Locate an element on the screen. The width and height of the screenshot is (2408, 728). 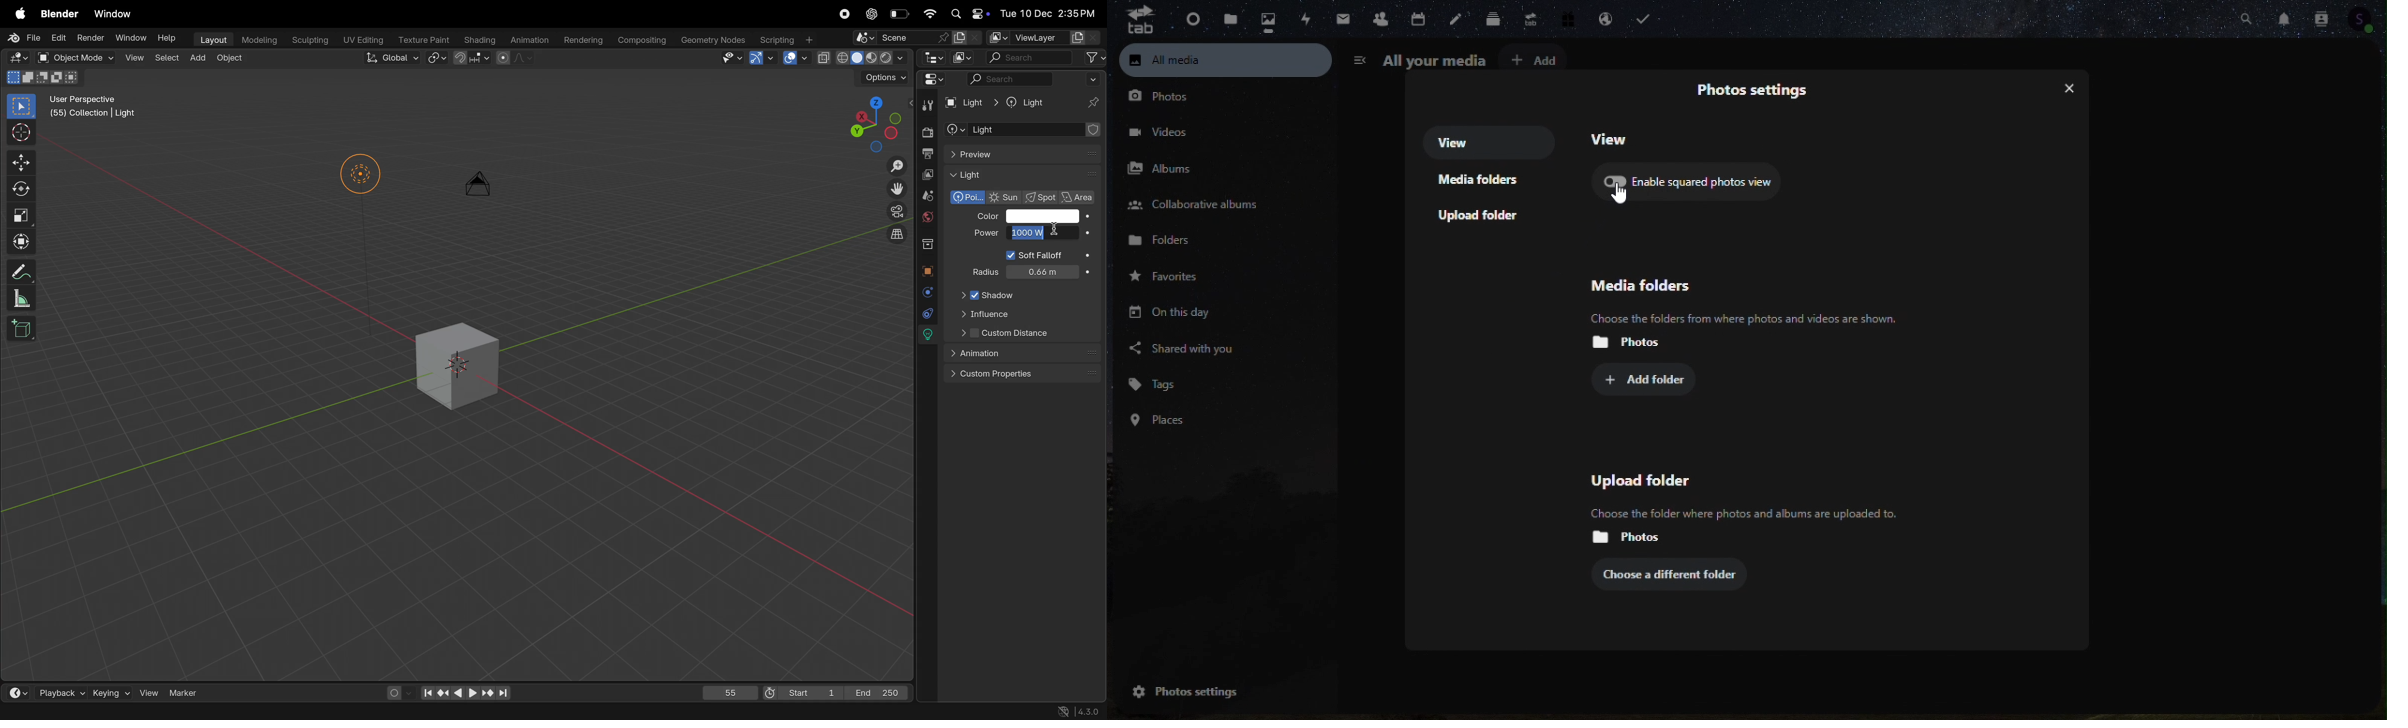
notes is located at coordinates (1457, 20).